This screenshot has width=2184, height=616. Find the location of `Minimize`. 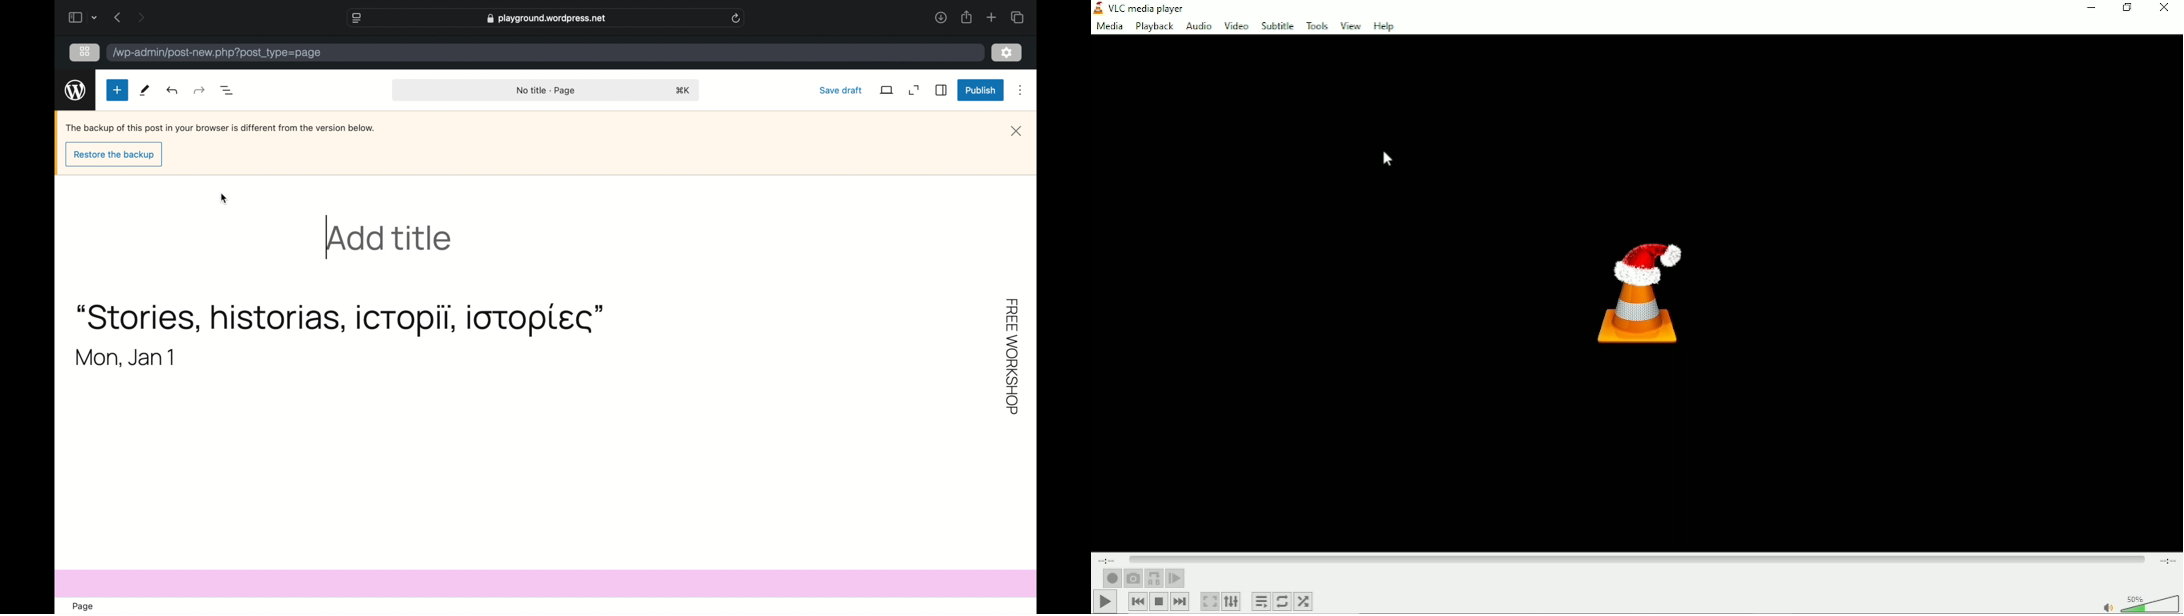

Minimize is located at coordinates (2090, 8).